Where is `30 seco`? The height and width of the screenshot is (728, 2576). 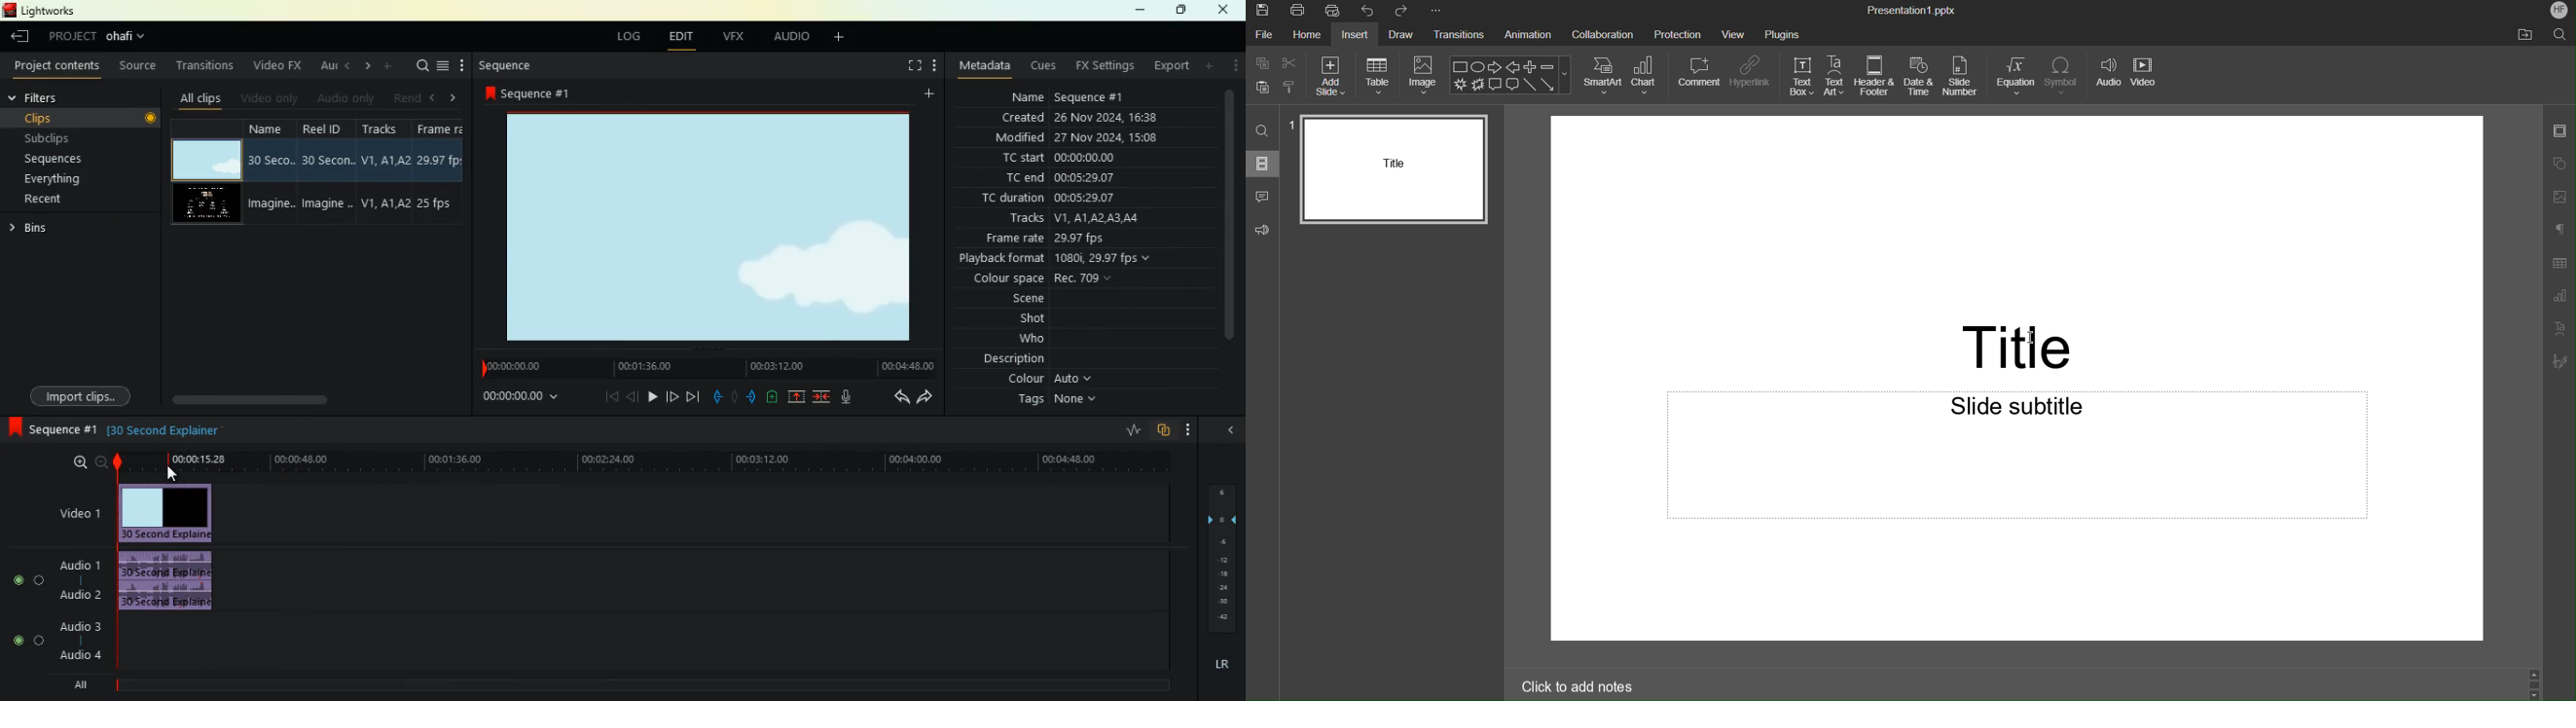
30 seco is located at coordinates (327, 161).